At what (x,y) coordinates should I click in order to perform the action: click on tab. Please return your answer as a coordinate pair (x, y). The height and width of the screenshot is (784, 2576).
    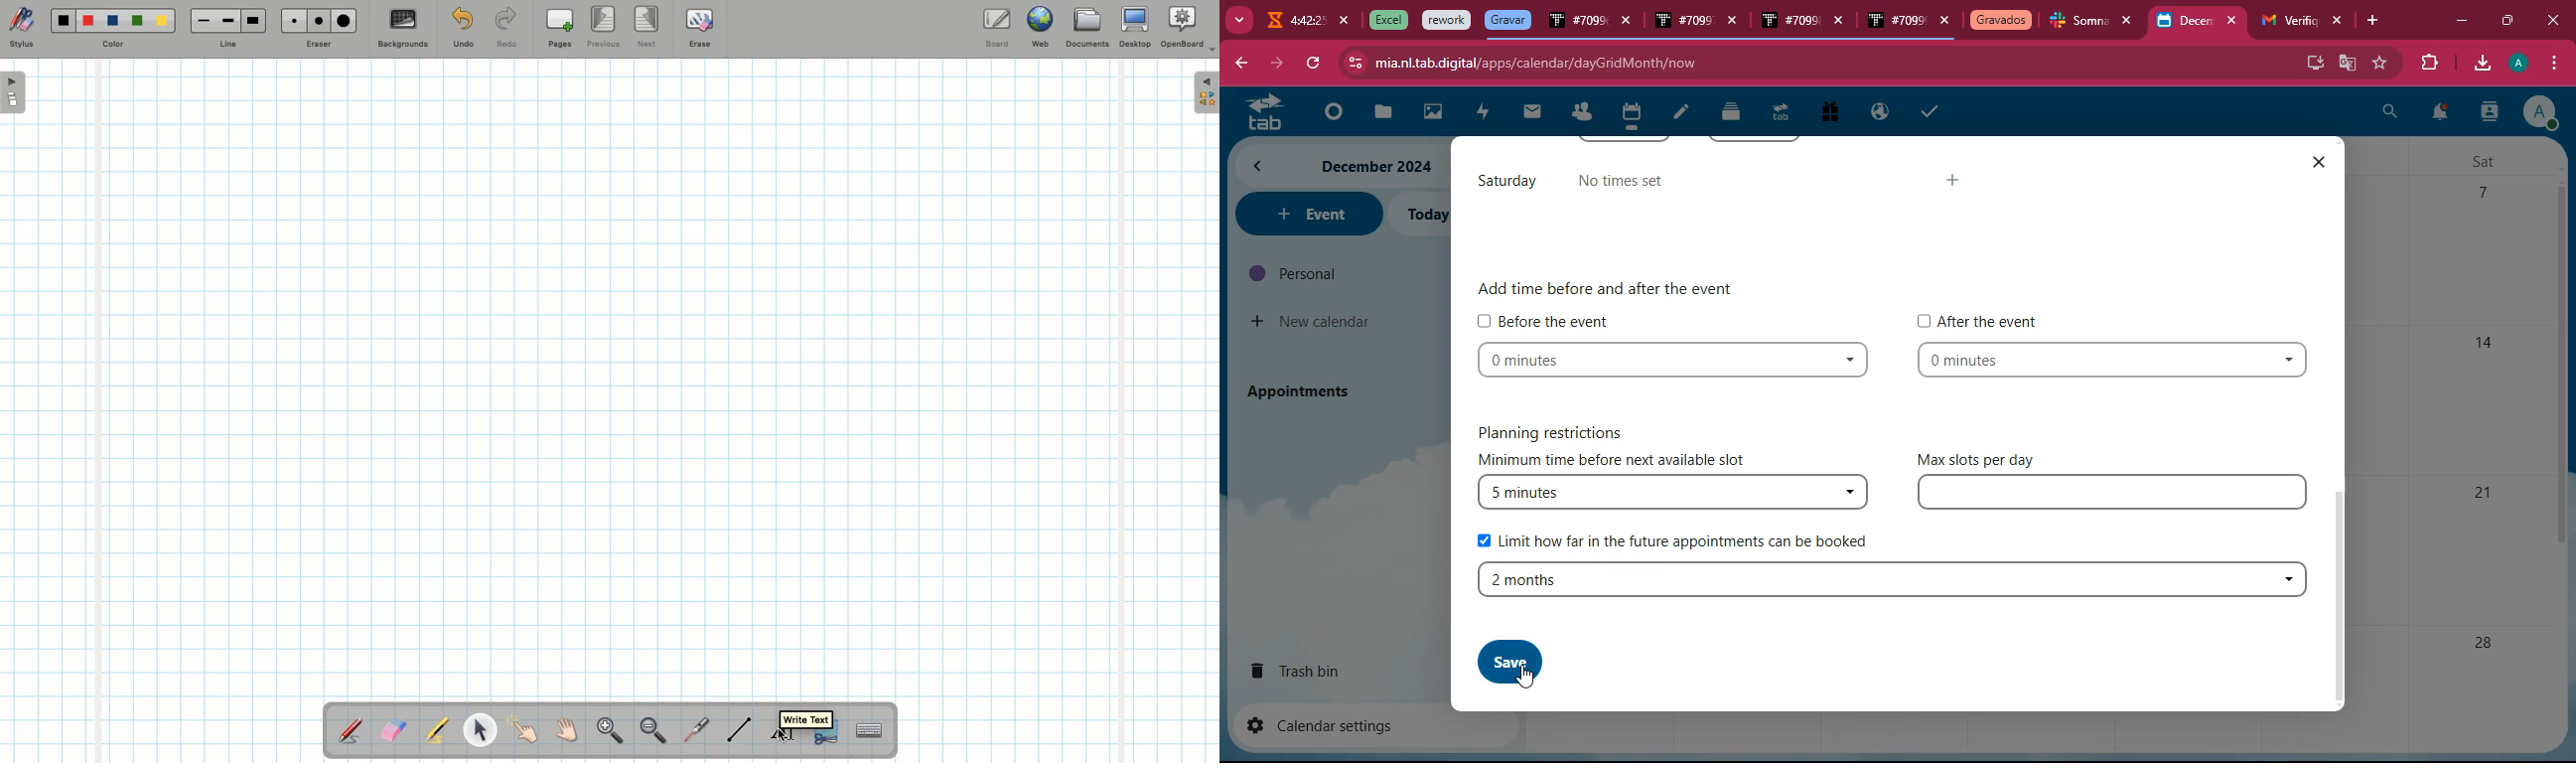
    Looking at the image, I should click on (1258, 111).